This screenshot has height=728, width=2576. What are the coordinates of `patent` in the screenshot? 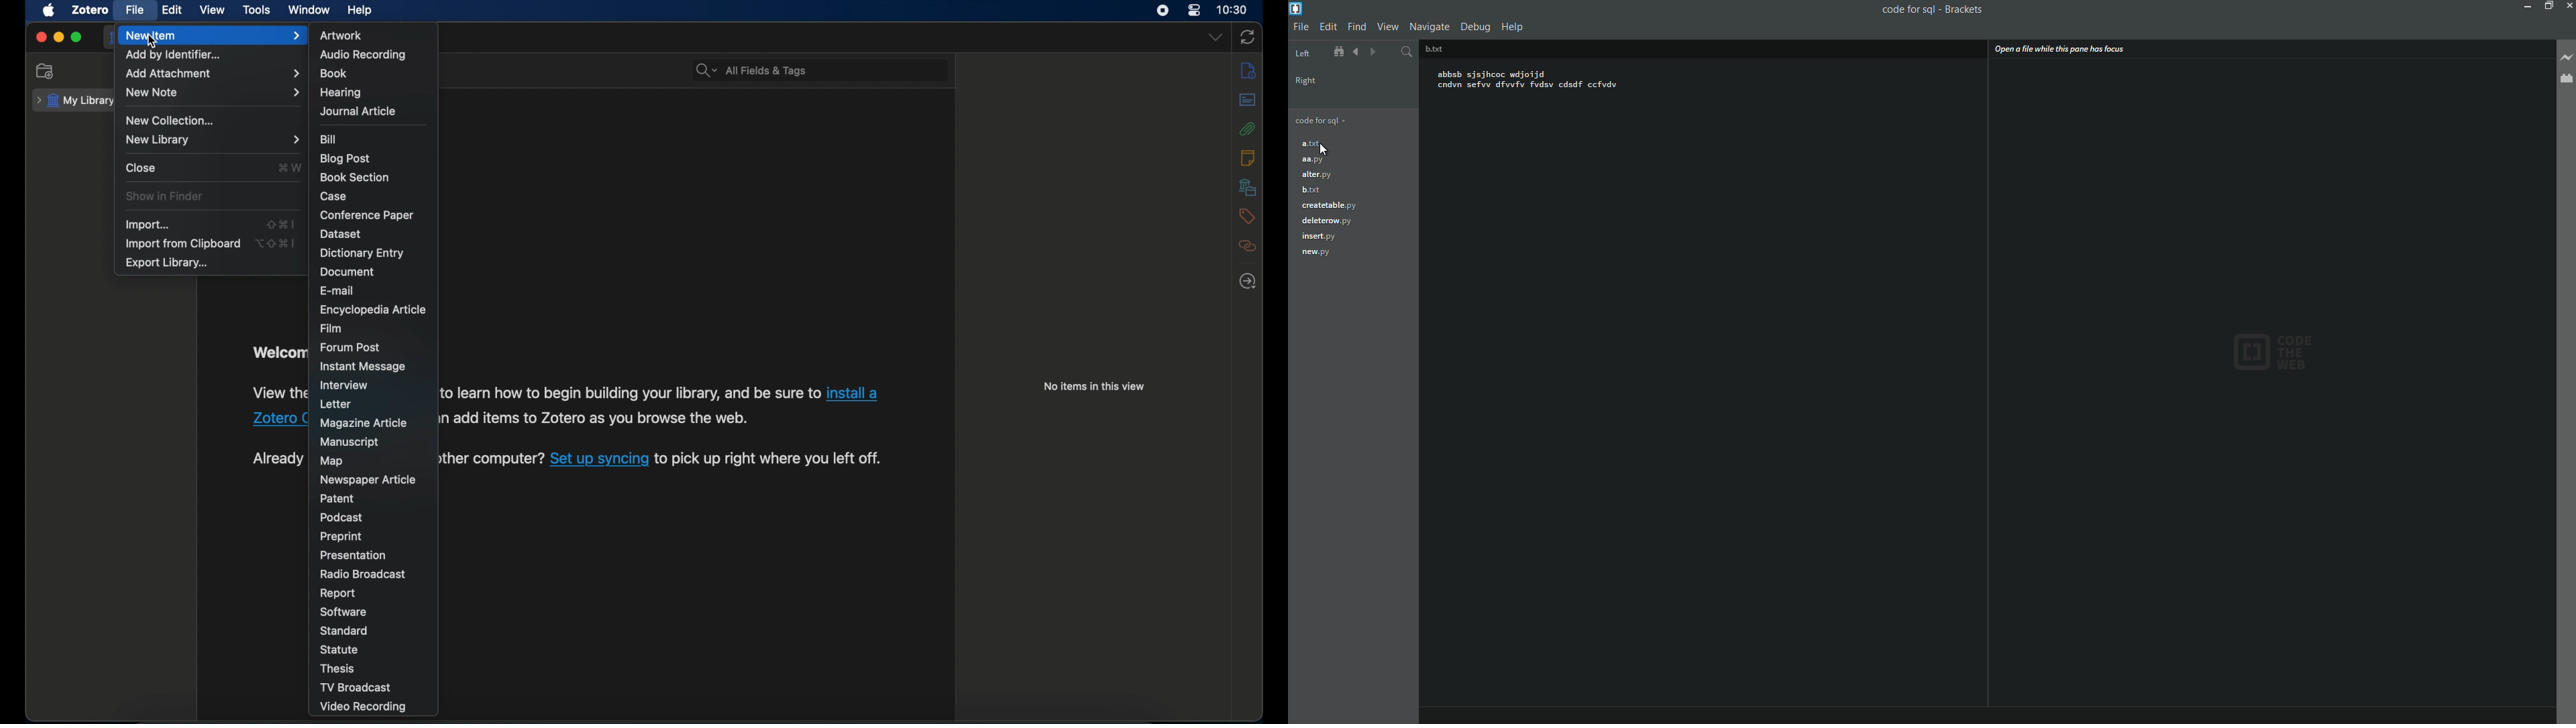 It's located at (337, 499).